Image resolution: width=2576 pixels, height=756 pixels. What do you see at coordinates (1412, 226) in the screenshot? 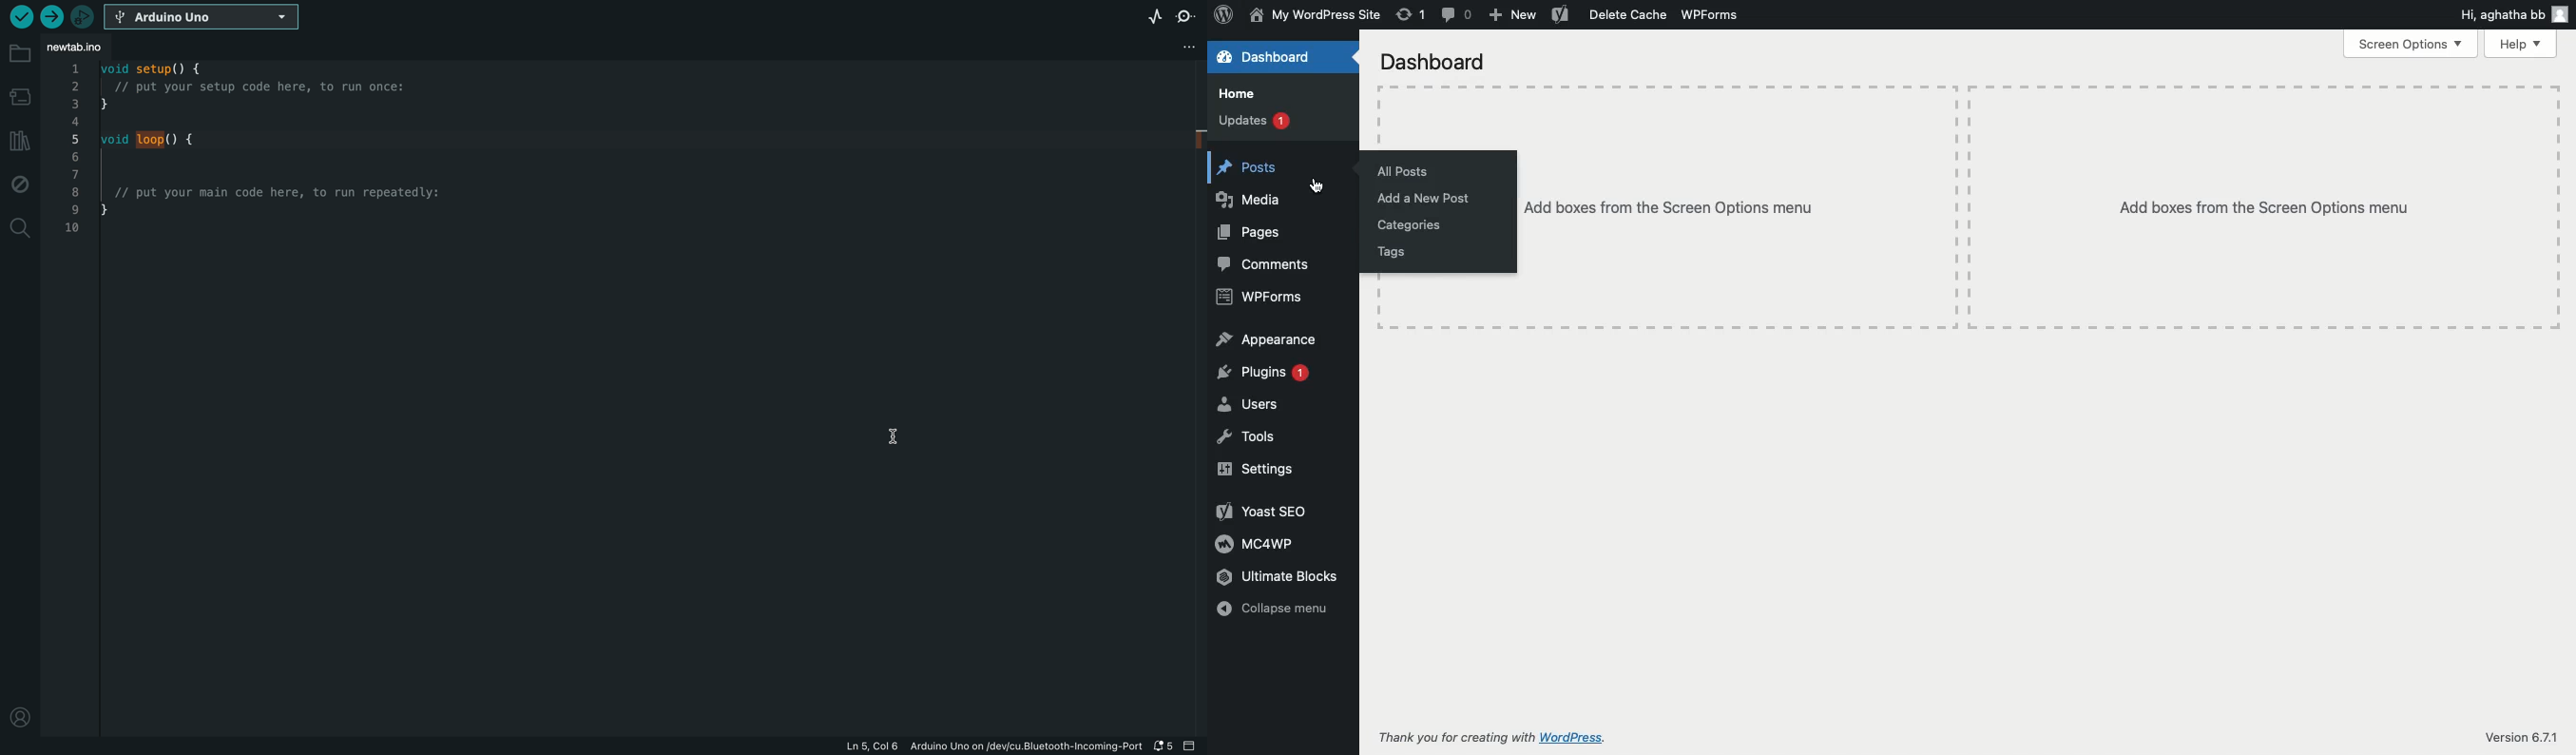
I see `Categories` at bounding box center [1412, 226].